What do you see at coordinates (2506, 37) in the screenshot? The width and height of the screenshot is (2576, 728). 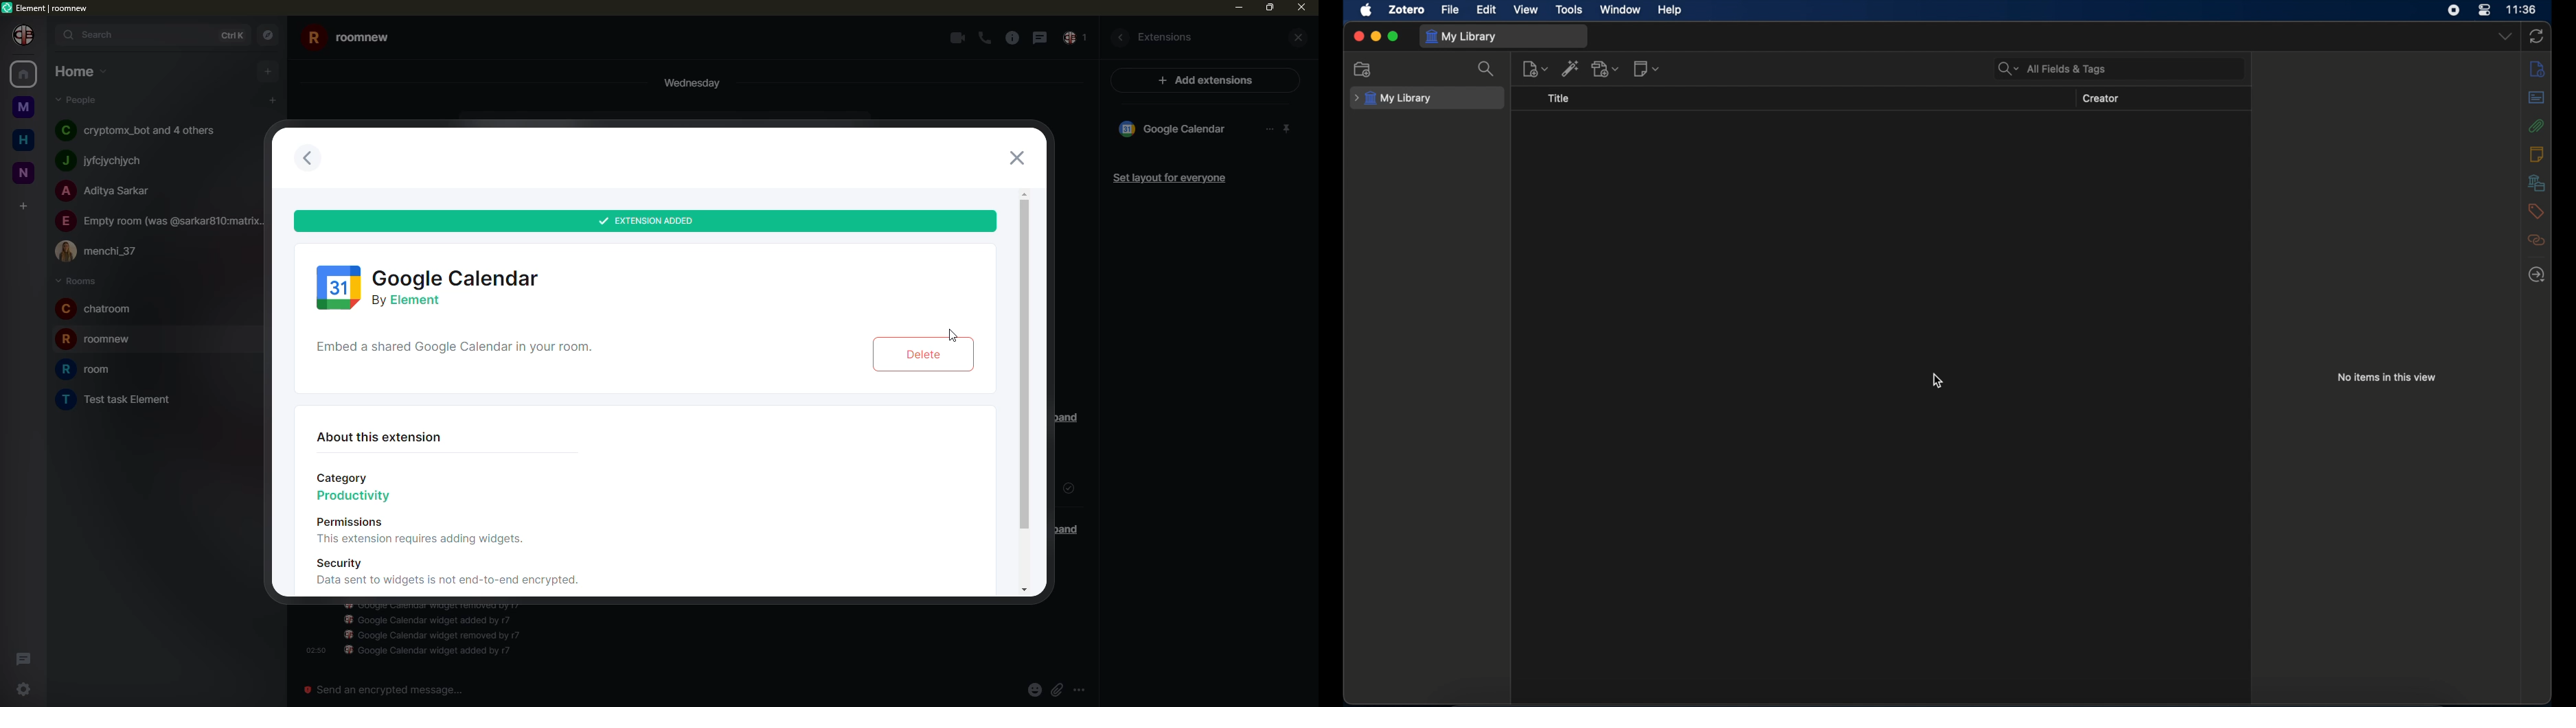 I see `dropdown` at bounding box center [2506, 37].